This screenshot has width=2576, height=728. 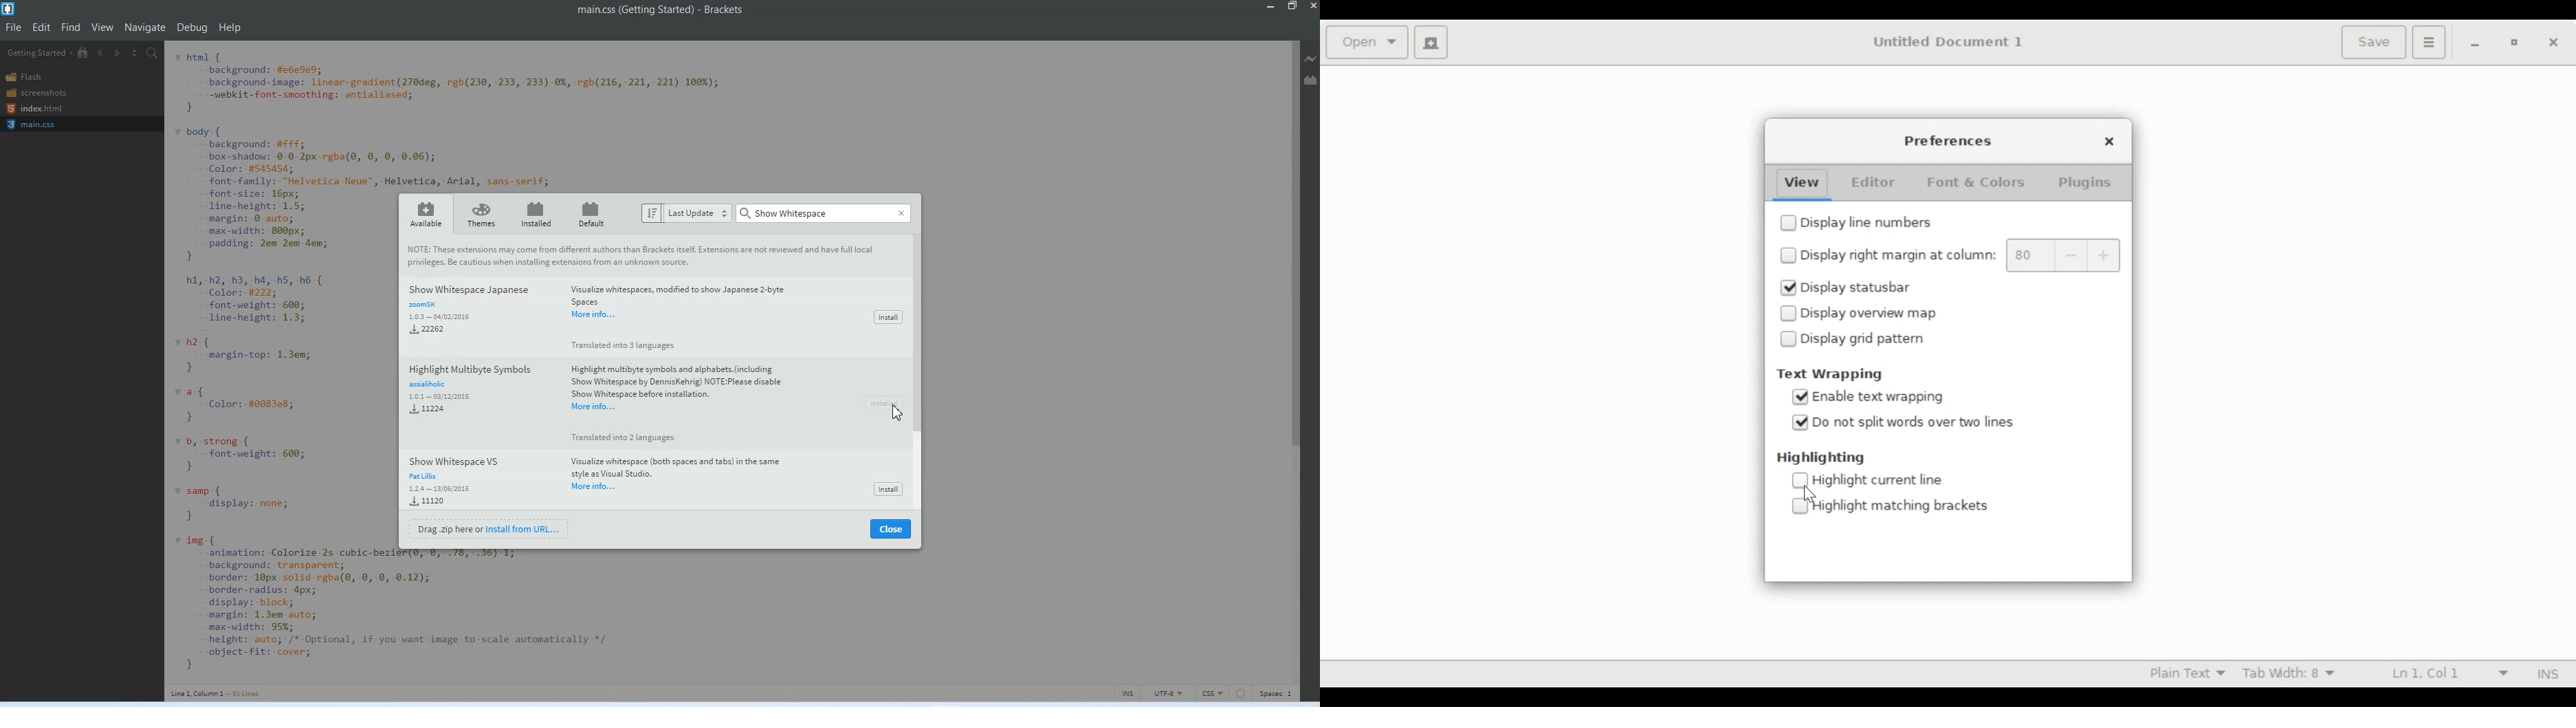 I want to click on Application menu, so click(x=2429, y=42).